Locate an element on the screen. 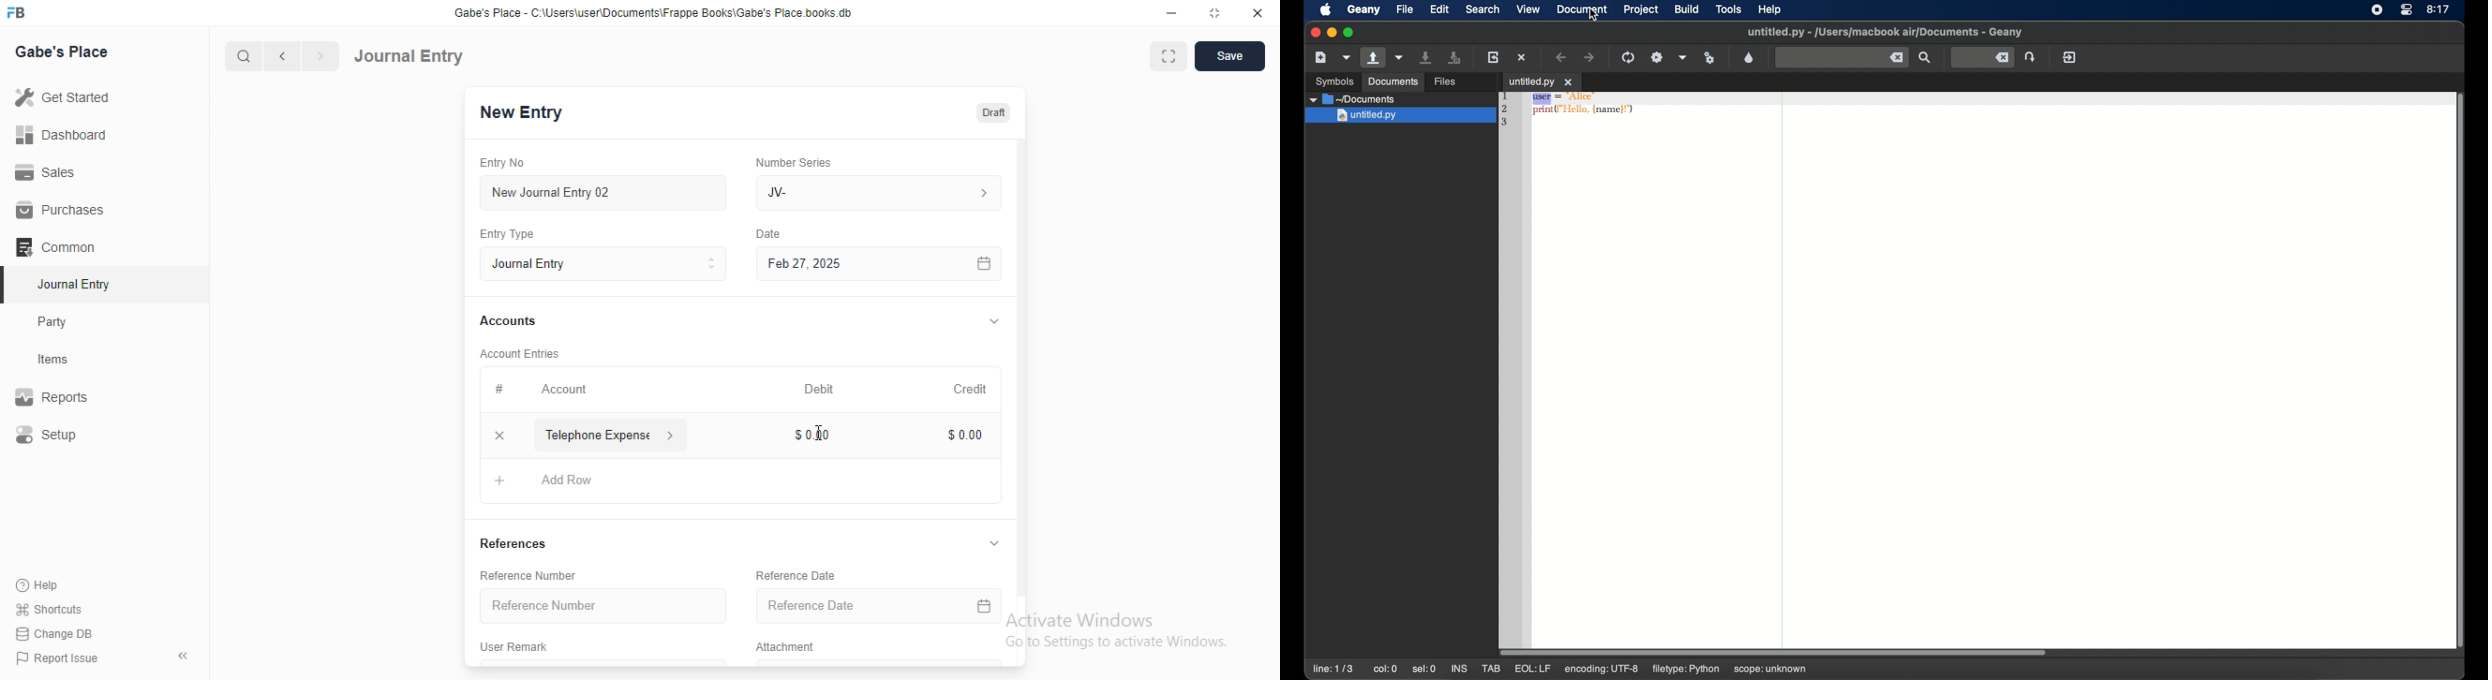 This screenshot has height=700, width=2492. 0.00 is located at coordinates (807, 435).